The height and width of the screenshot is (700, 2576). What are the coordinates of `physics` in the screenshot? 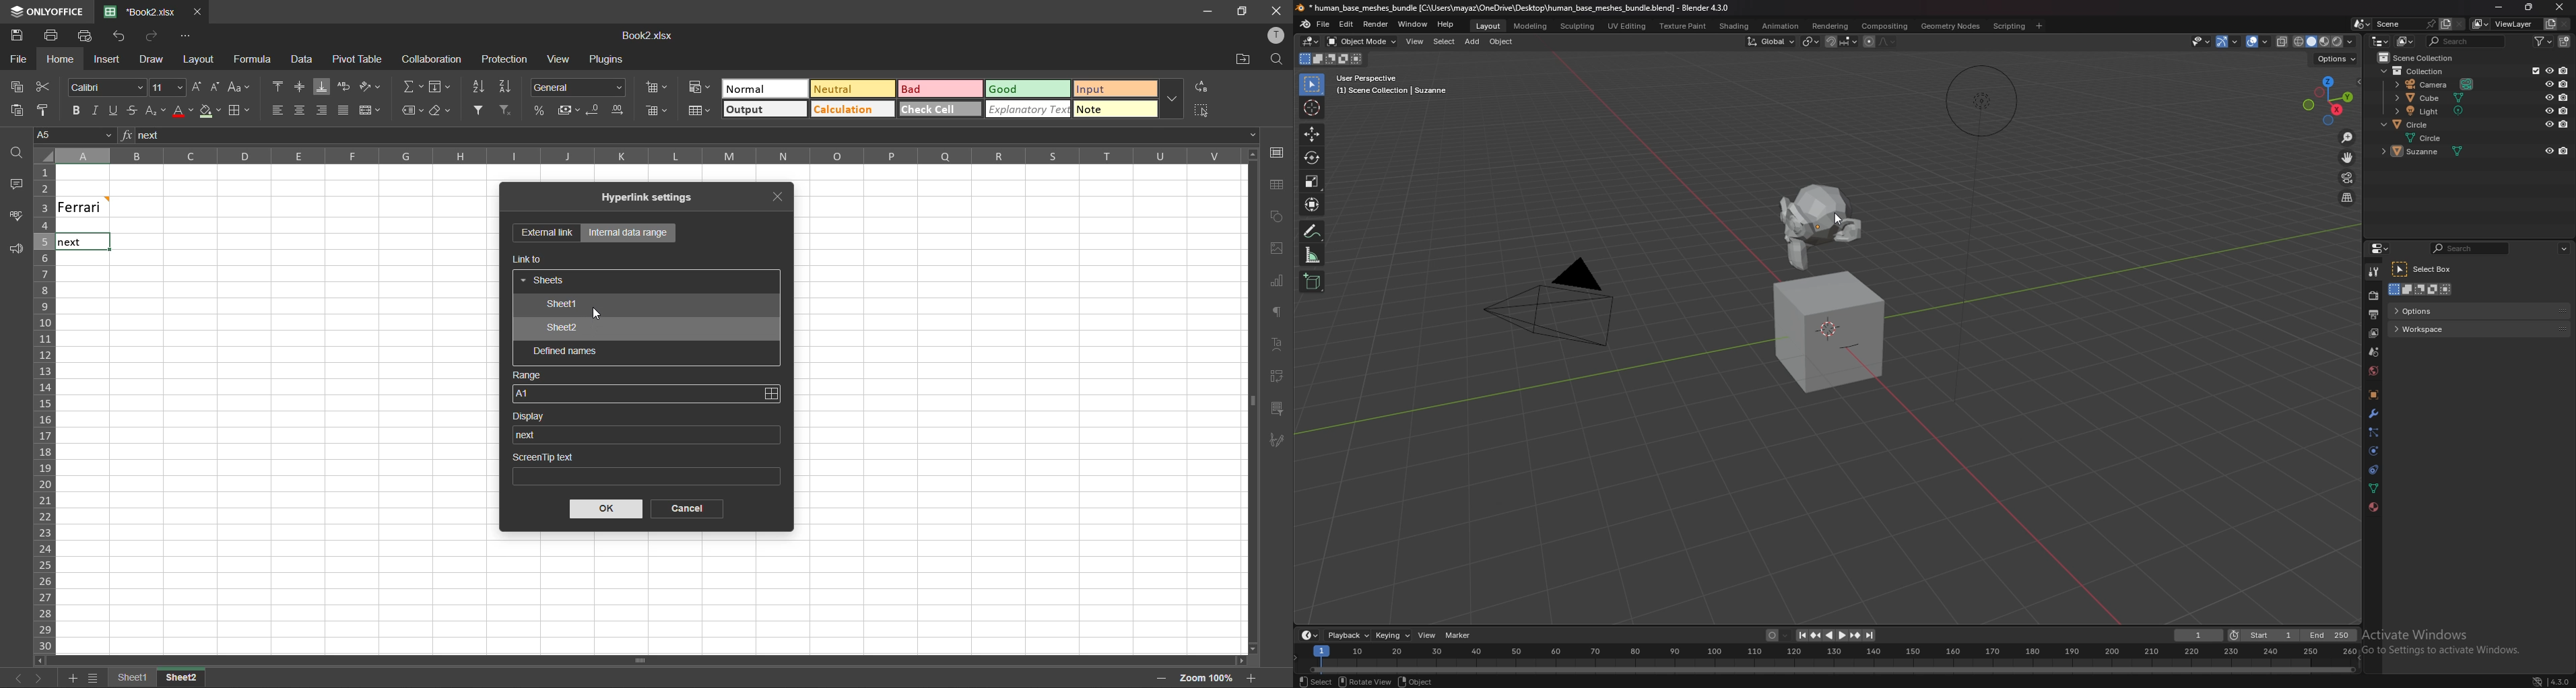 It's located at (2375, 451).